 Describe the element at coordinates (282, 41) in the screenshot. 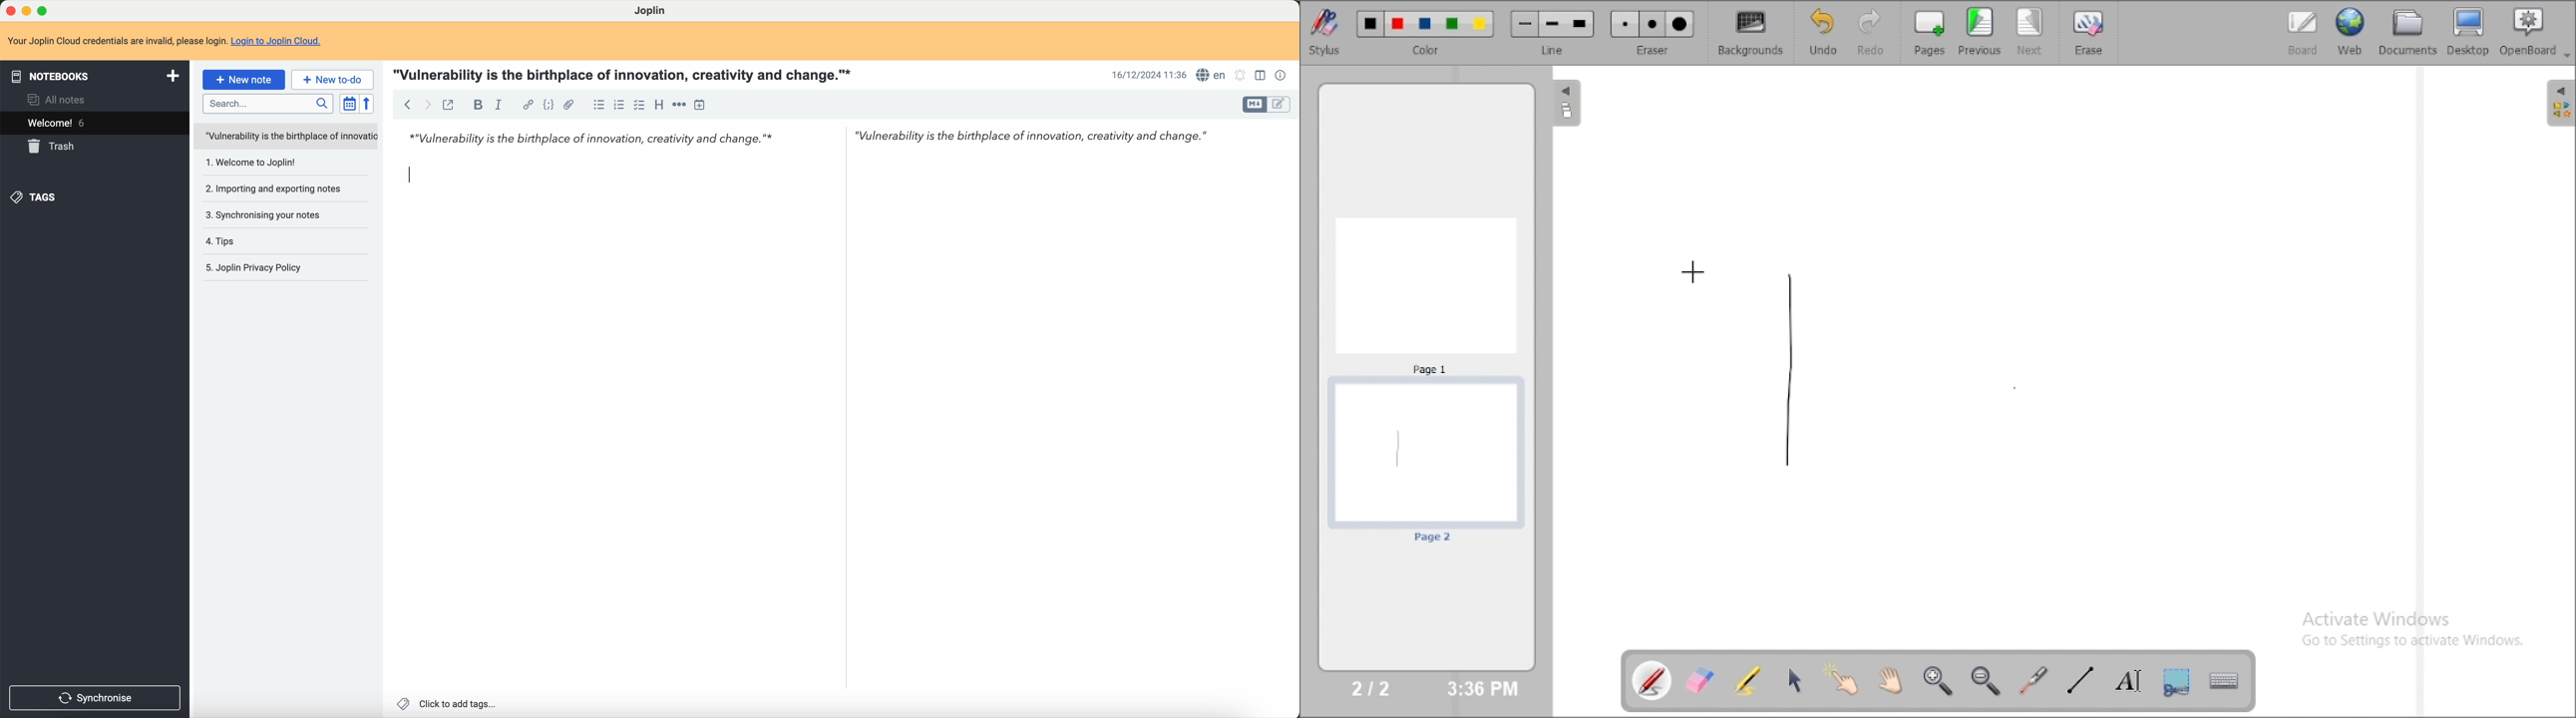

I see `Login to Joplin Cloud.` at that location.